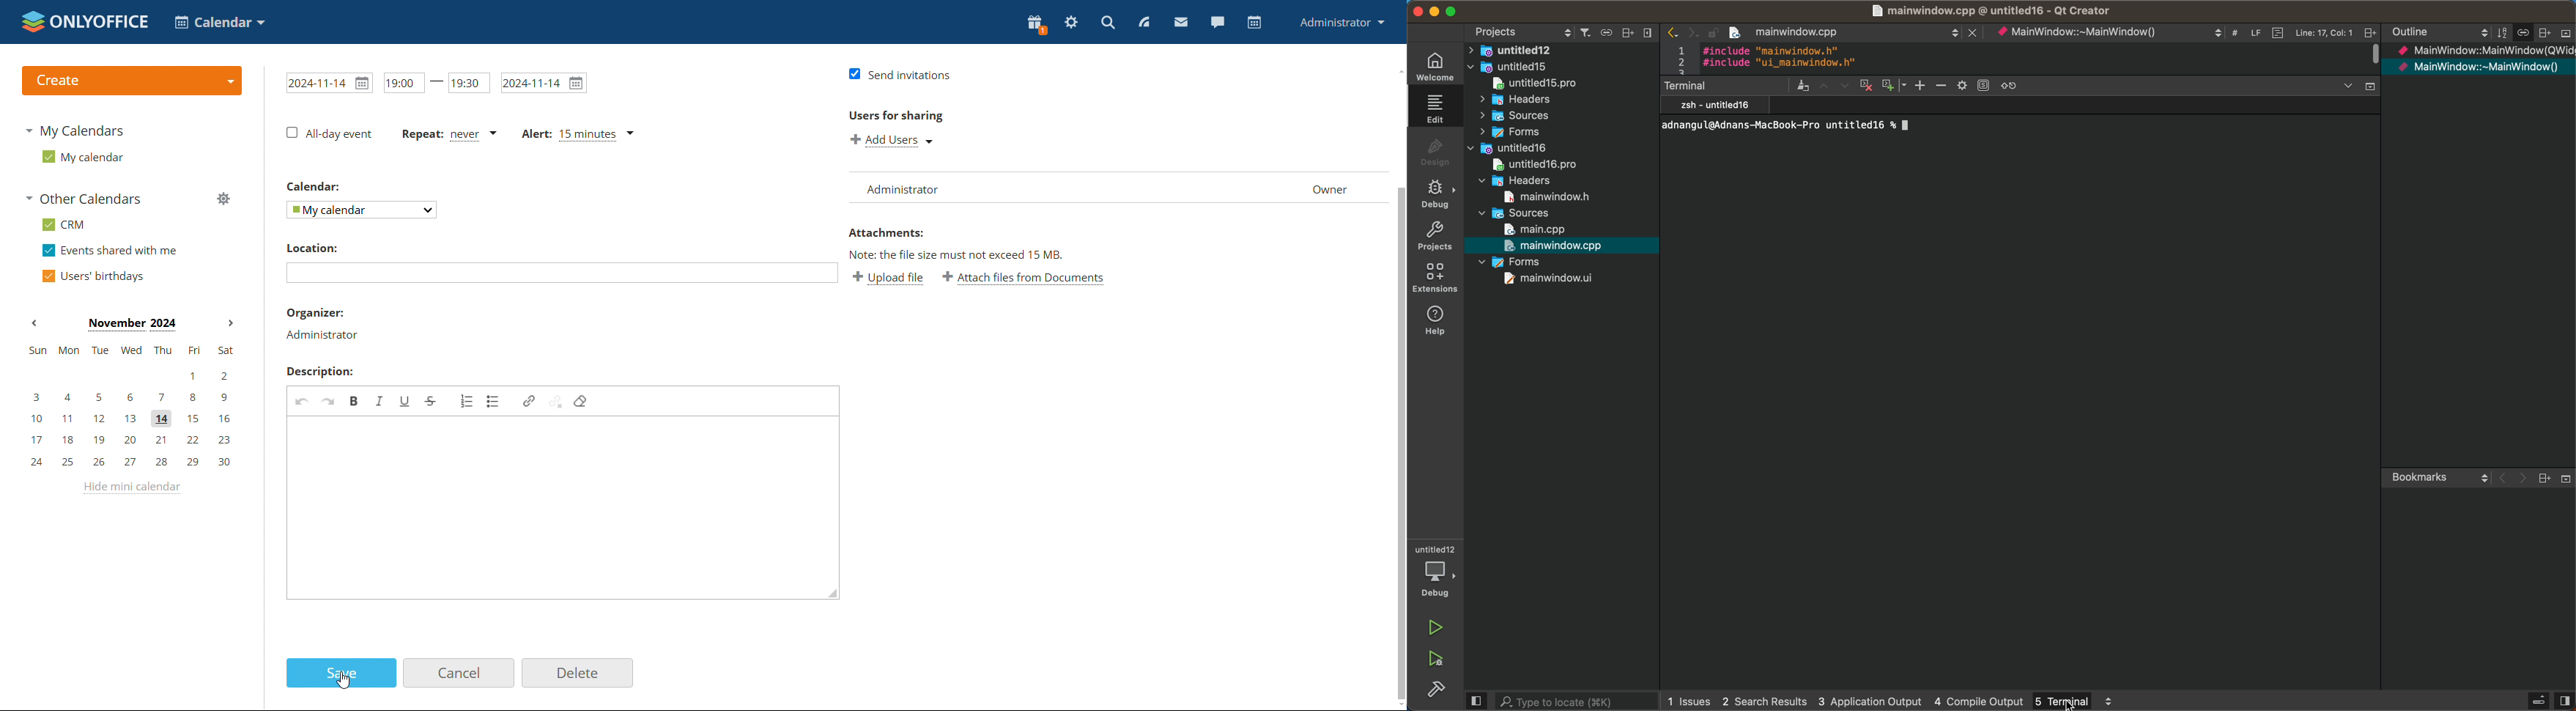 The height and width of the screenshot is (728, 2576). What do you see at coordinates (1439, 660) in the screenshot?
I see `run and debug` at bounding box center [1439, 660].